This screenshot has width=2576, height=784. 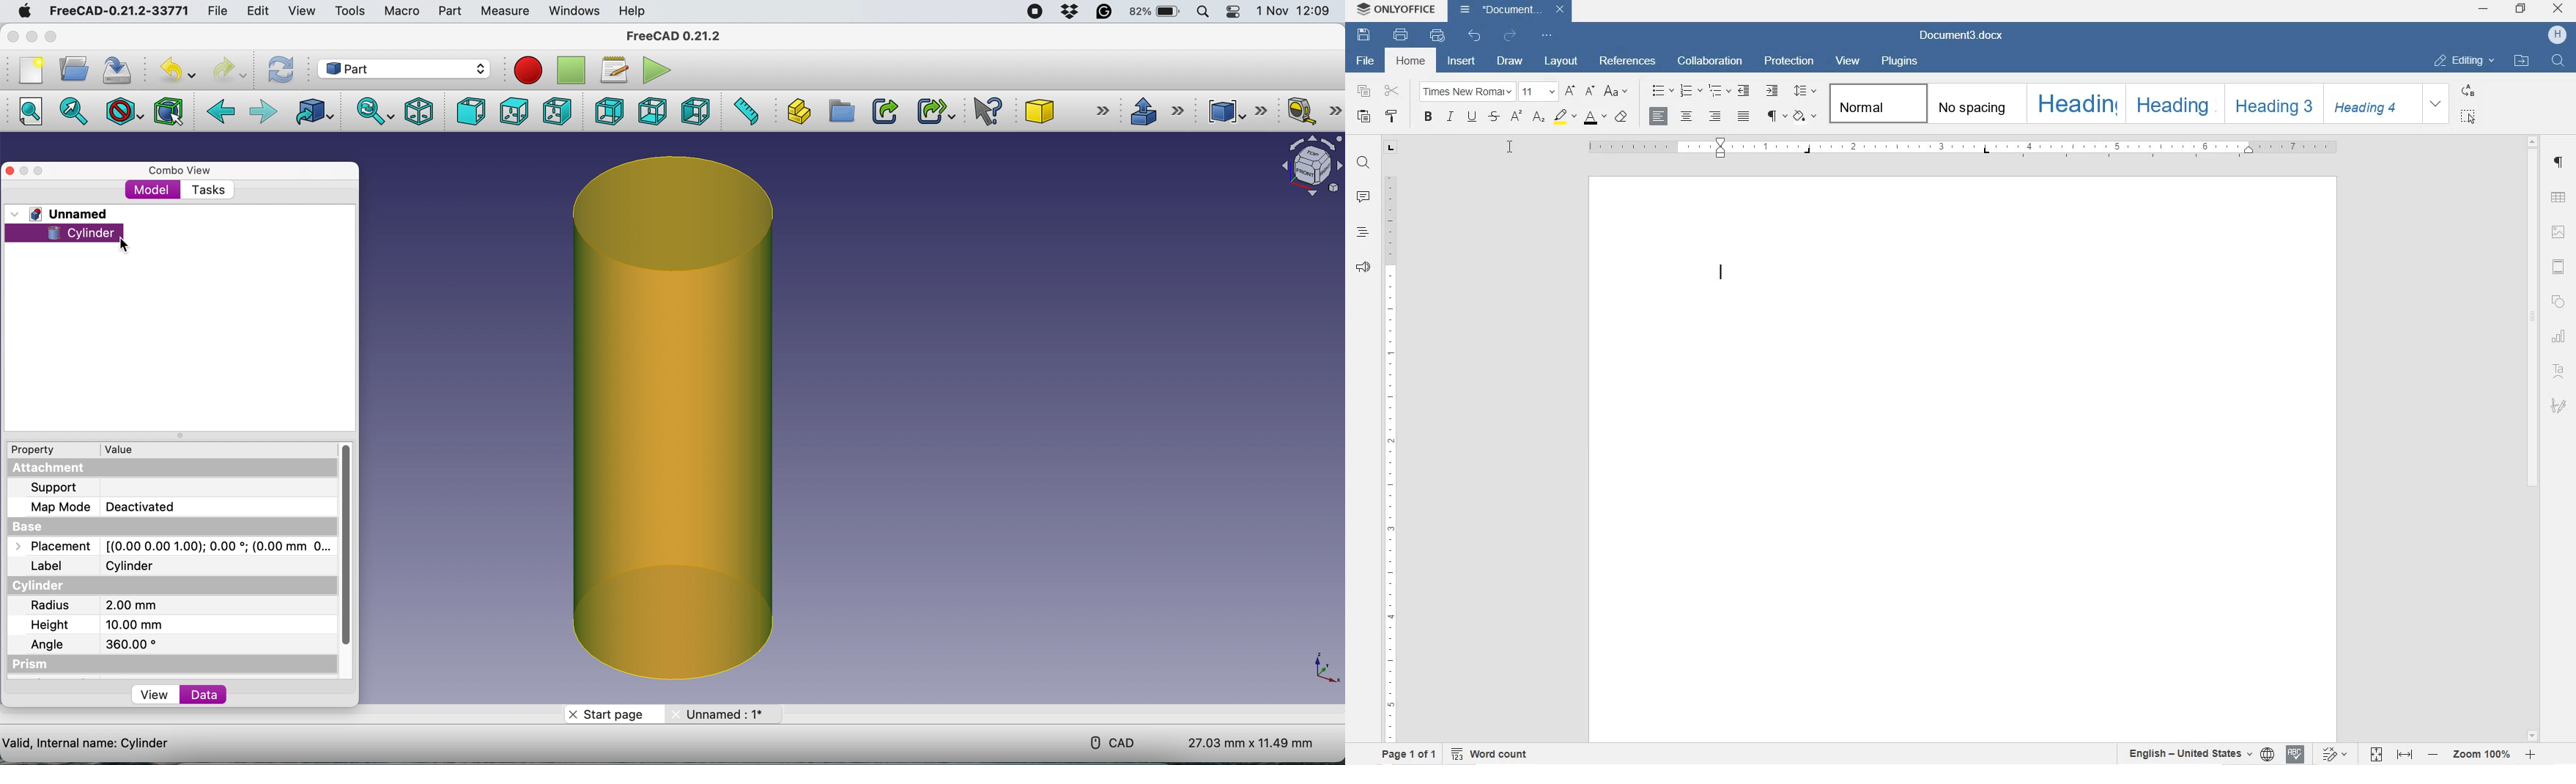 I want to click on UNDERLINE, so click(x=1471, y=118).